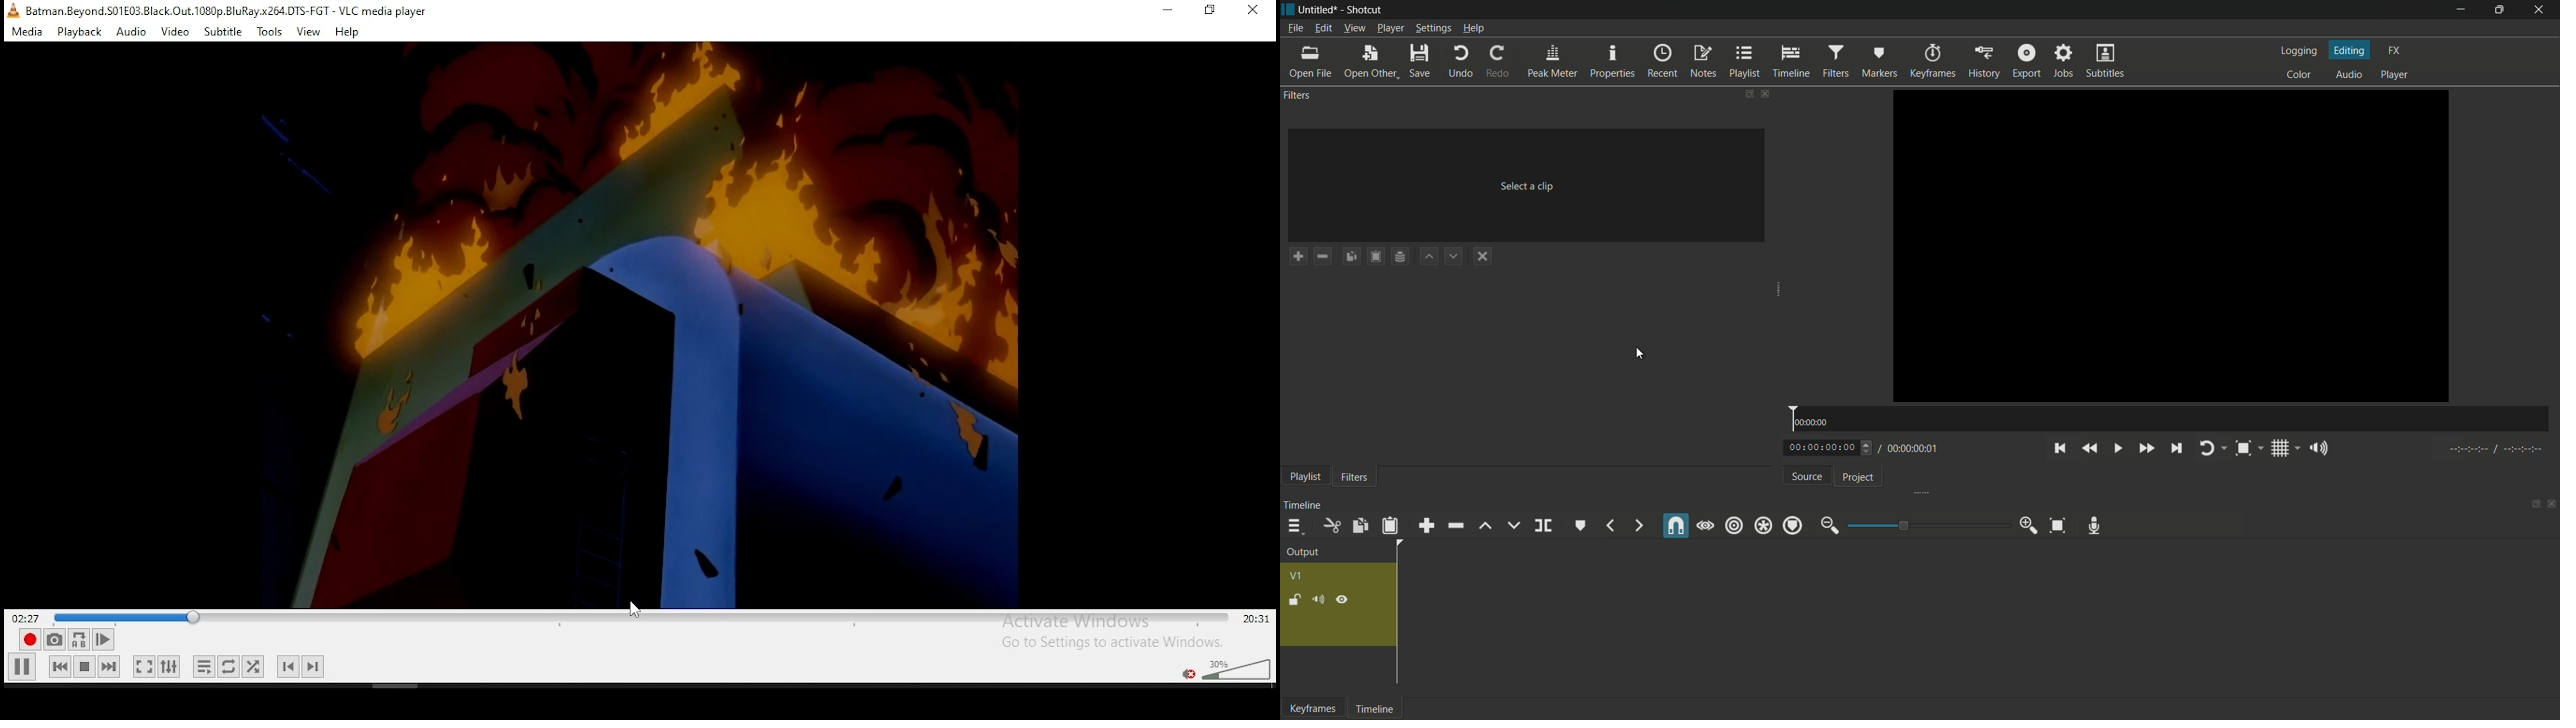 The image size is (2576, 728). I want to click on jobs, so click(2063, 60).